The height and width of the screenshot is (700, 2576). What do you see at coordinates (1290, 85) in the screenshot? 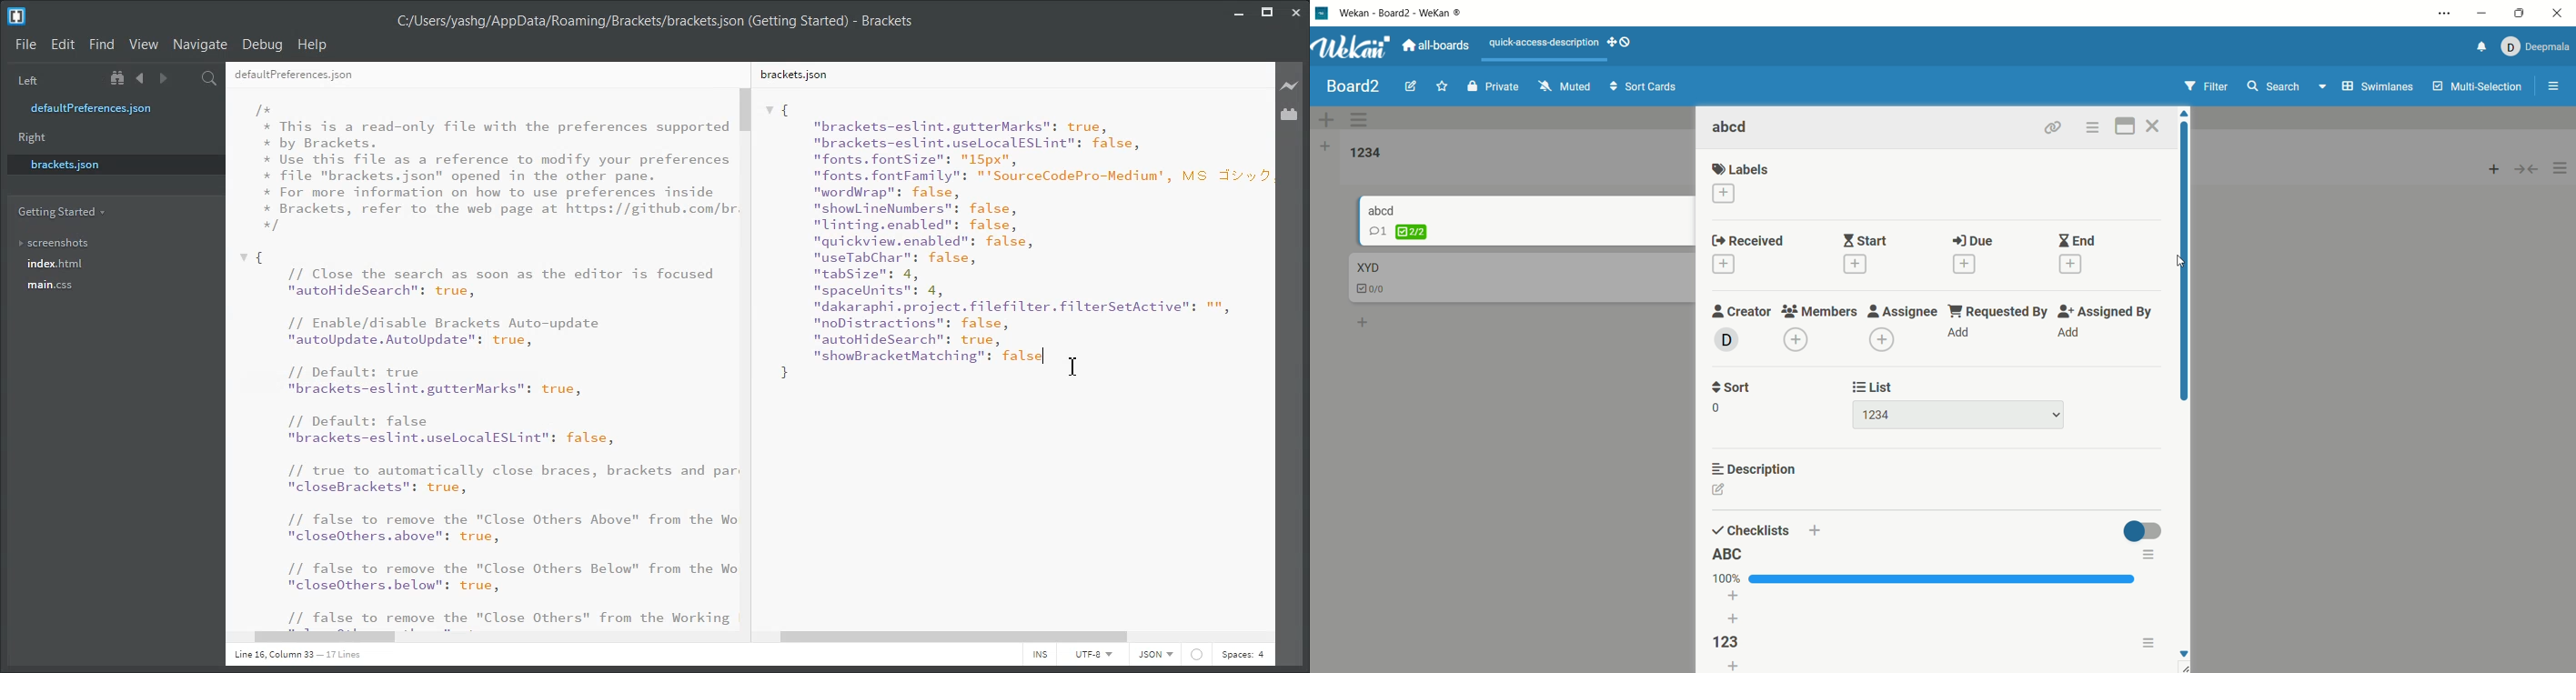
I see `Live Preview` at bounding box center [1290, 85].